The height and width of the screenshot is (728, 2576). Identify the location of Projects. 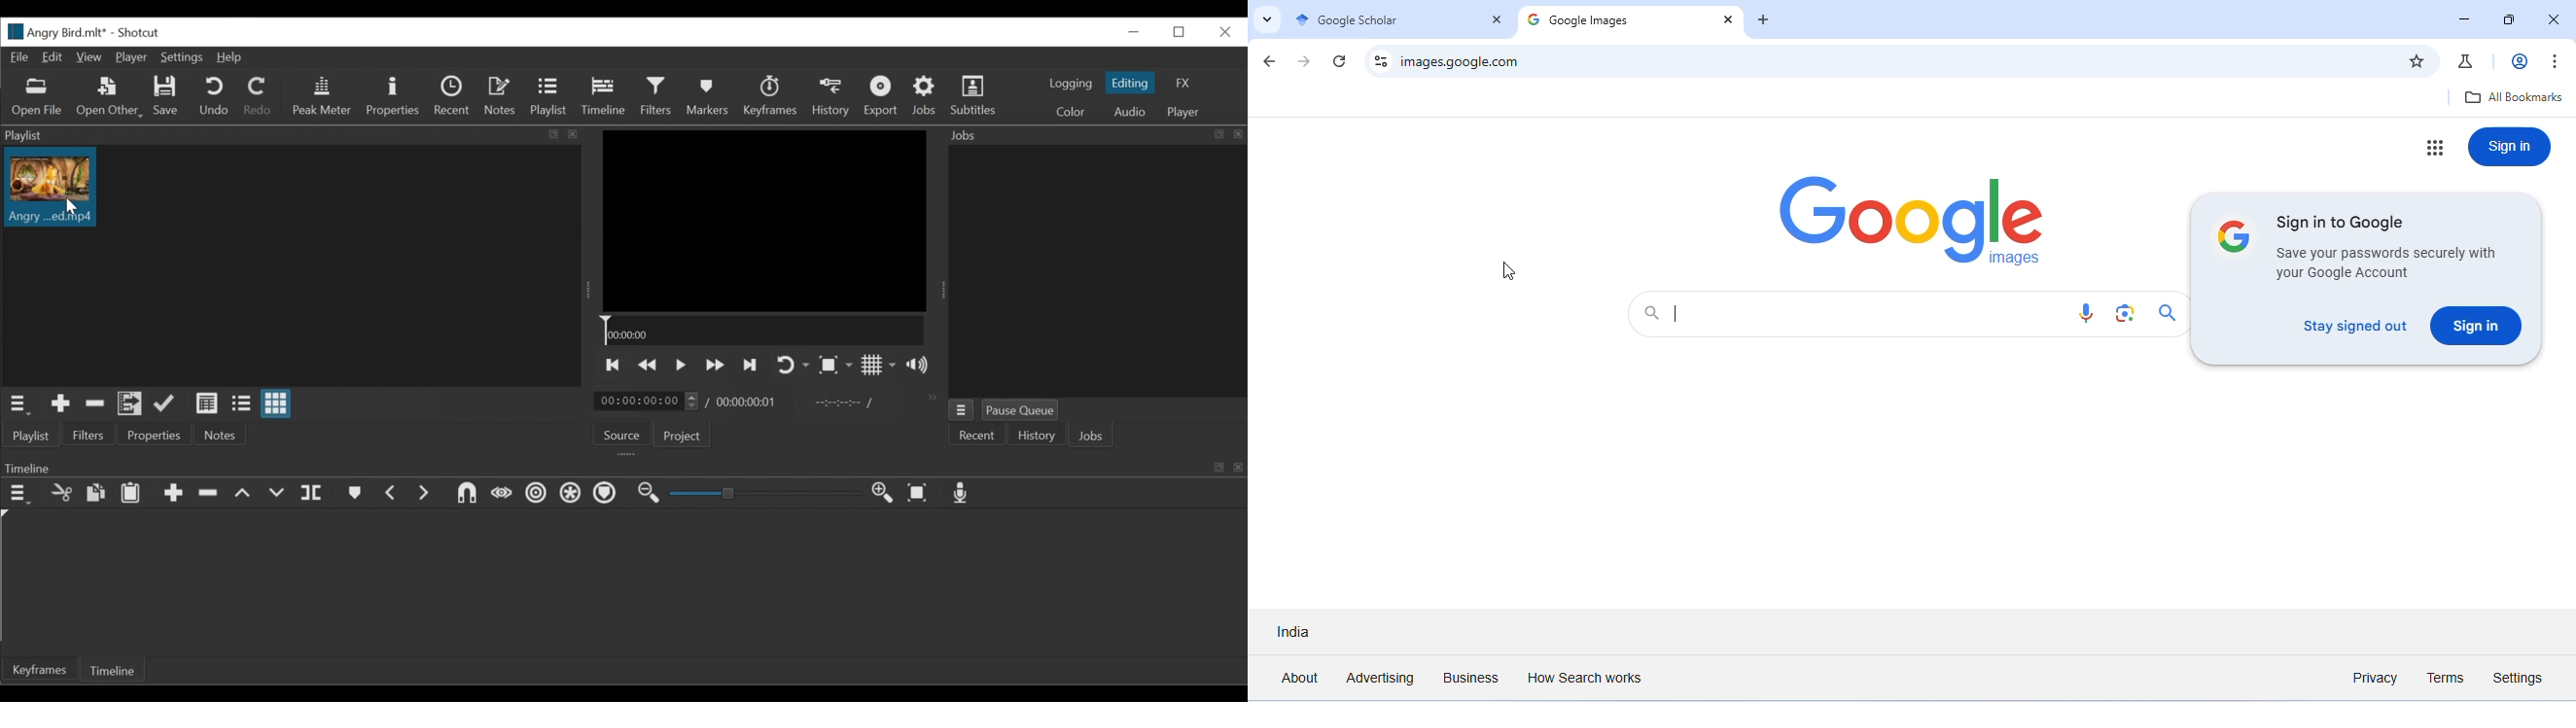
(683, 435).